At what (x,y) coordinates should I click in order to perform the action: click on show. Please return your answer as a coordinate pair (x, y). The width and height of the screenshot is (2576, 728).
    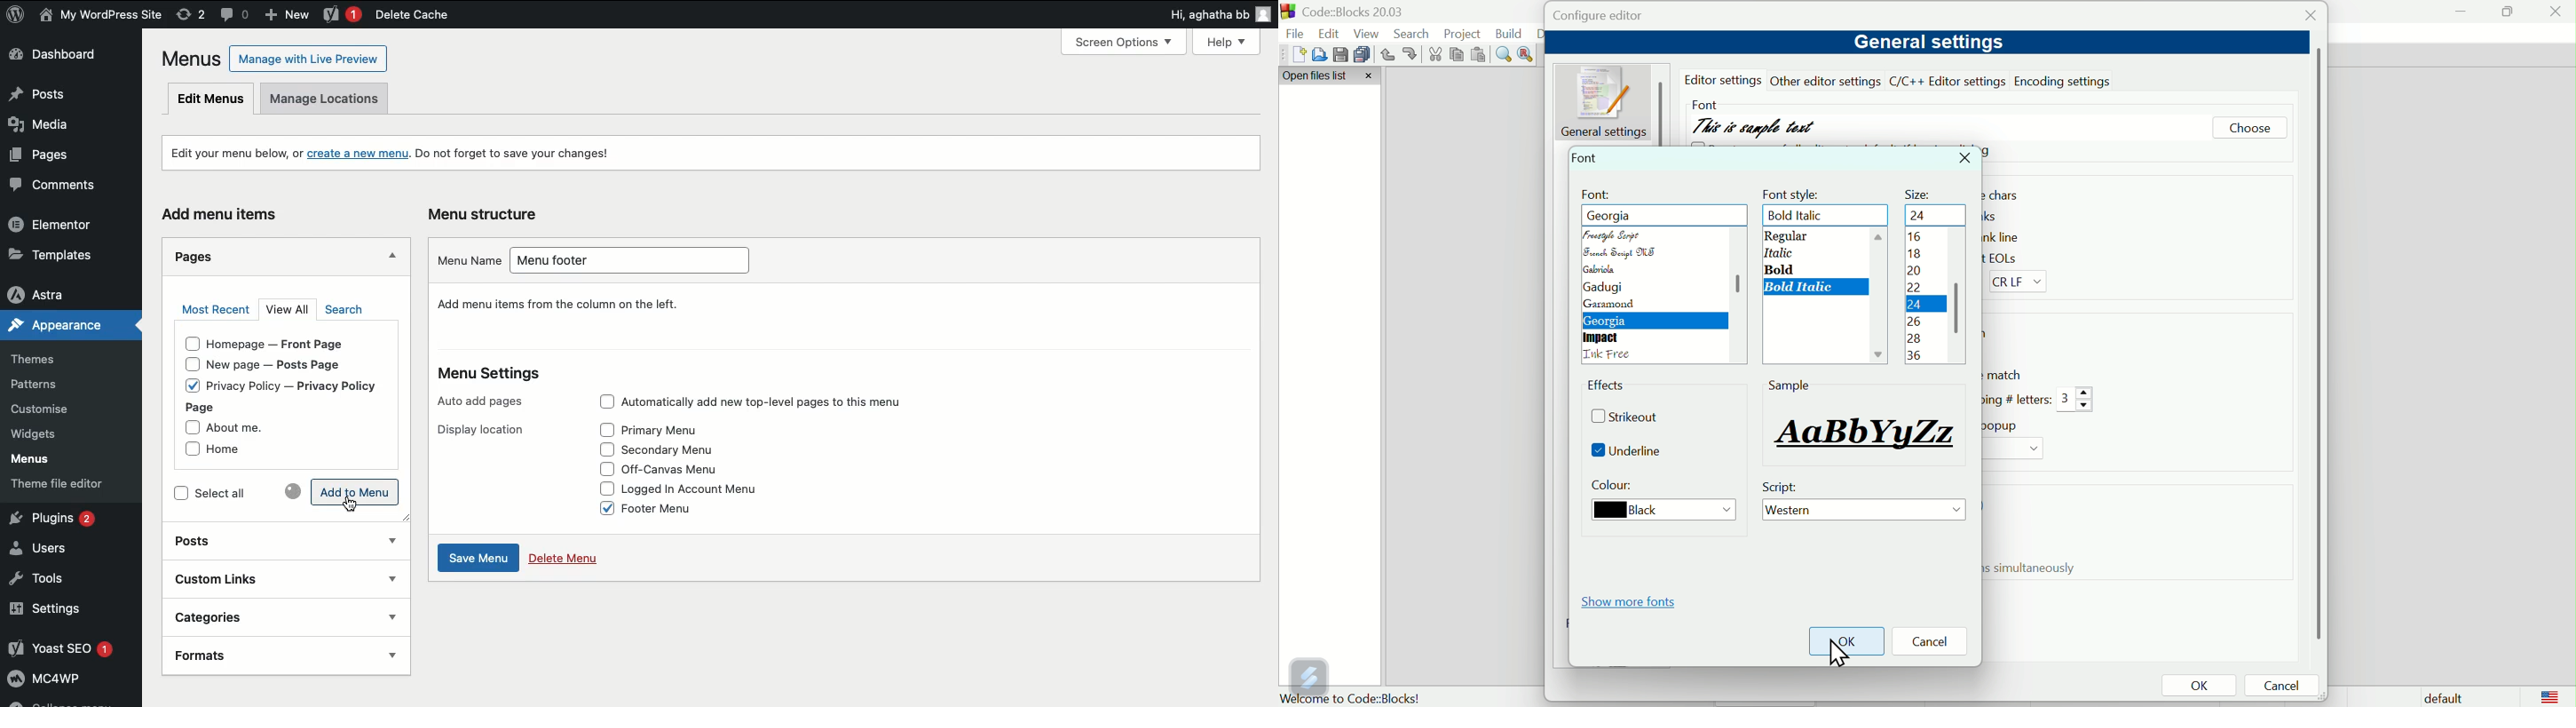
    Looking at the image, I should click on (392, 542).